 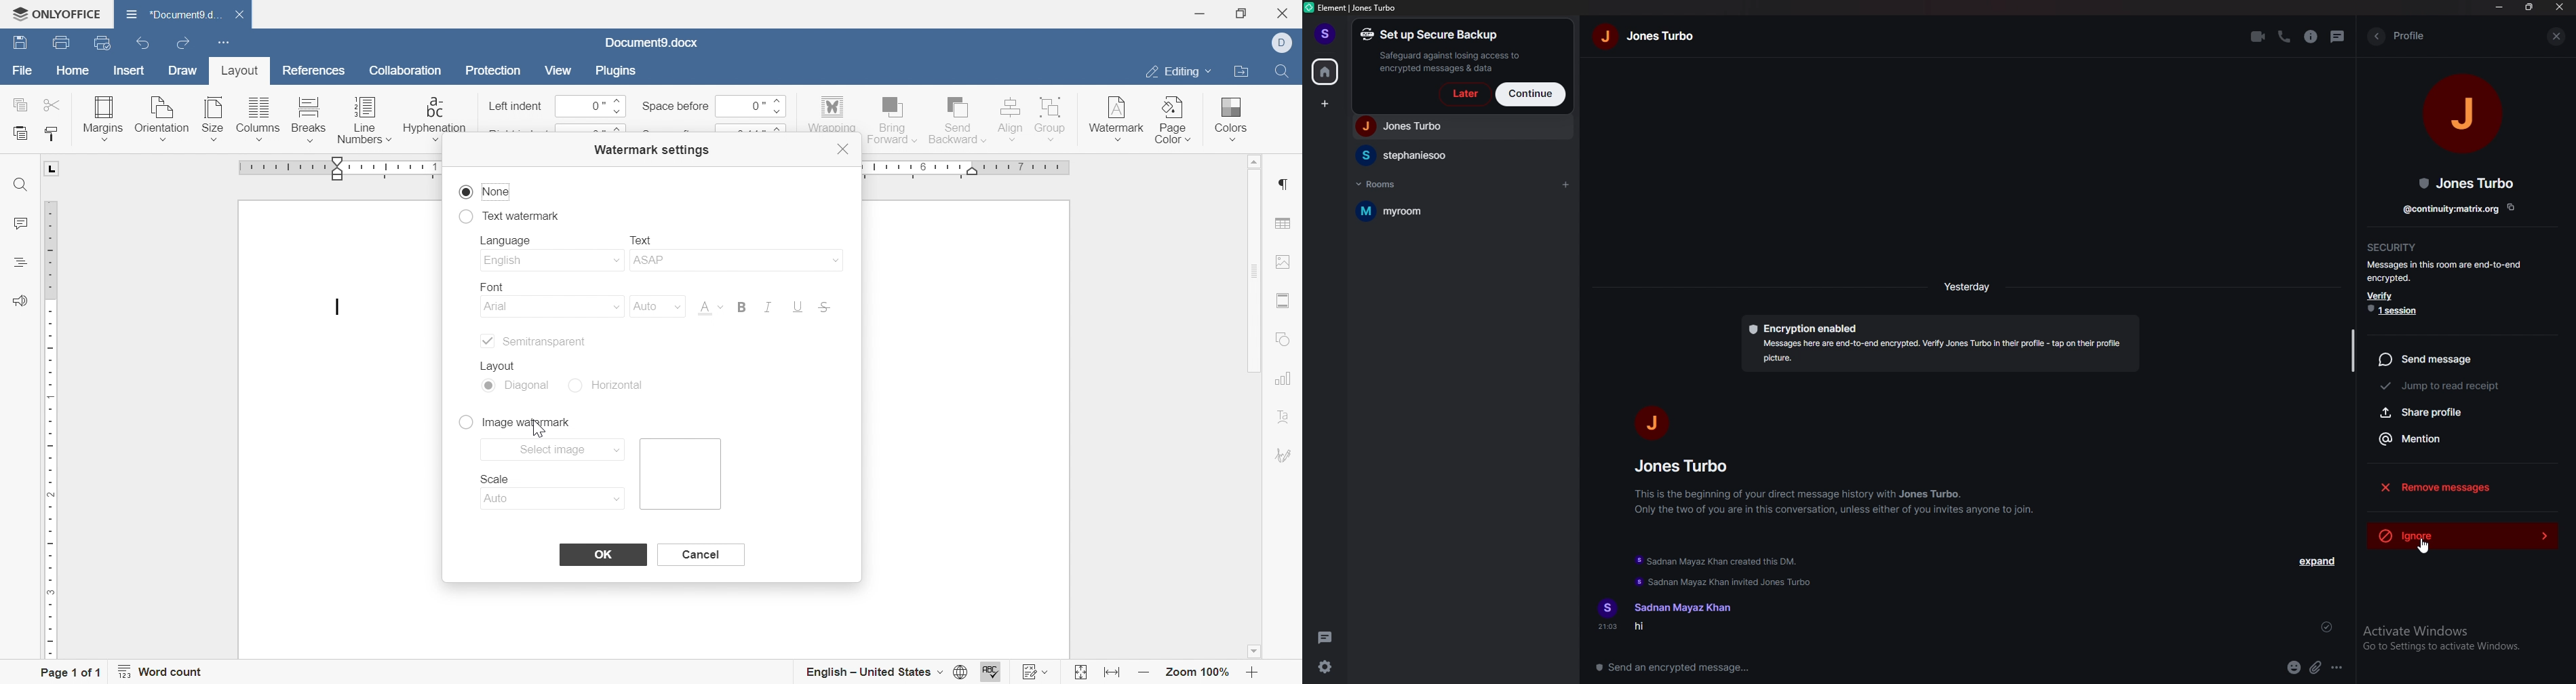 I want to click on close, so click(x=1287, y=13).